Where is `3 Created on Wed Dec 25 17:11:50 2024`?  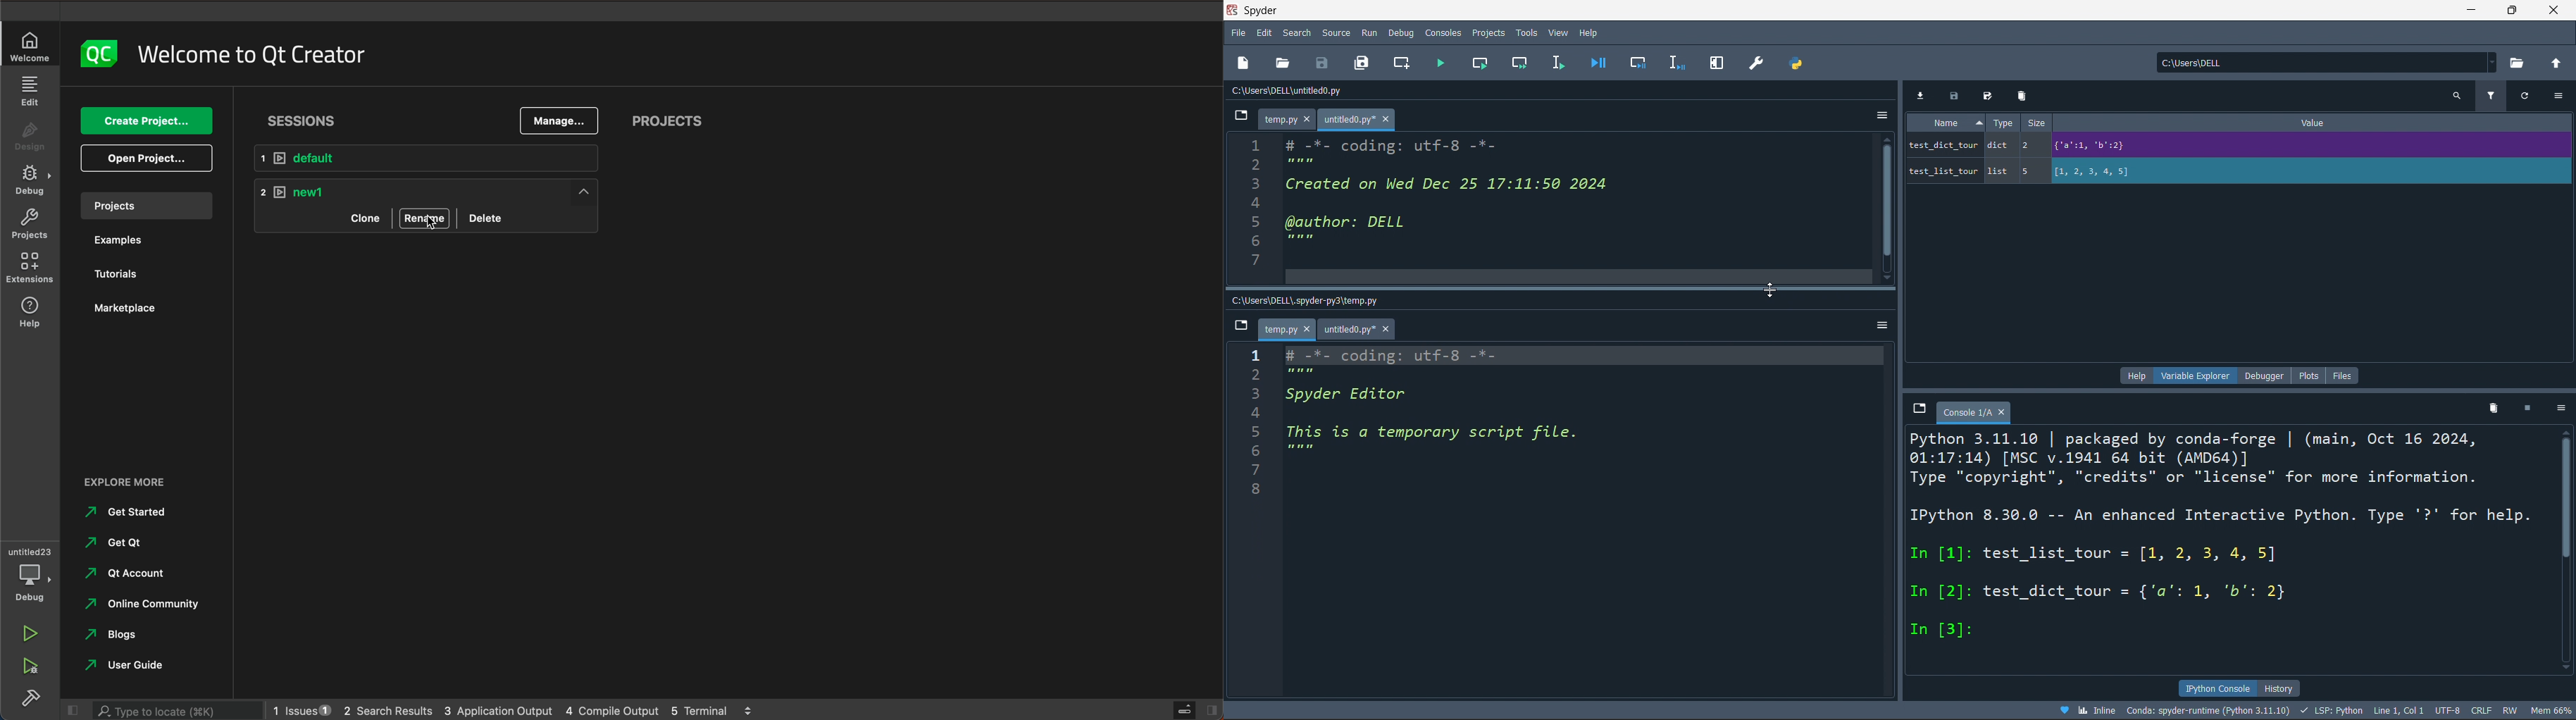 3 Created on Wed Dec 25 17:11:50 2024 is located at coordinates (1438, 184).